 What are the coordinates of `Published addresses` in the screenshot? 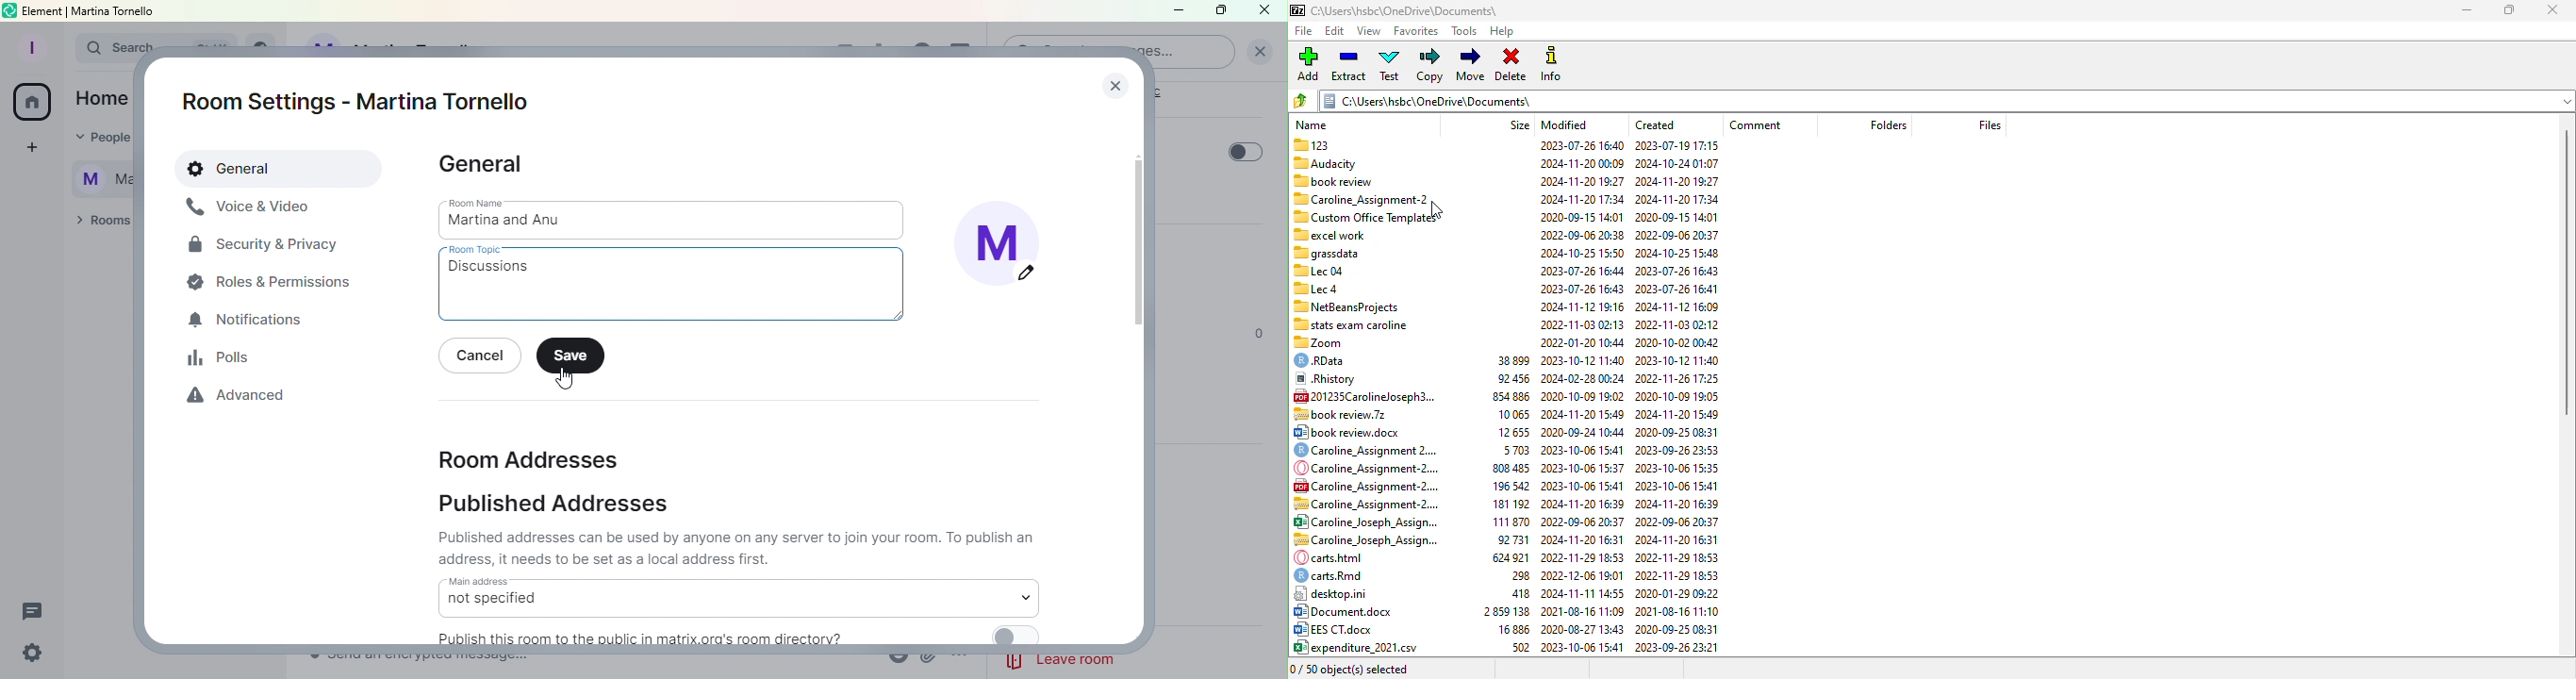 It's located at (557, 507).